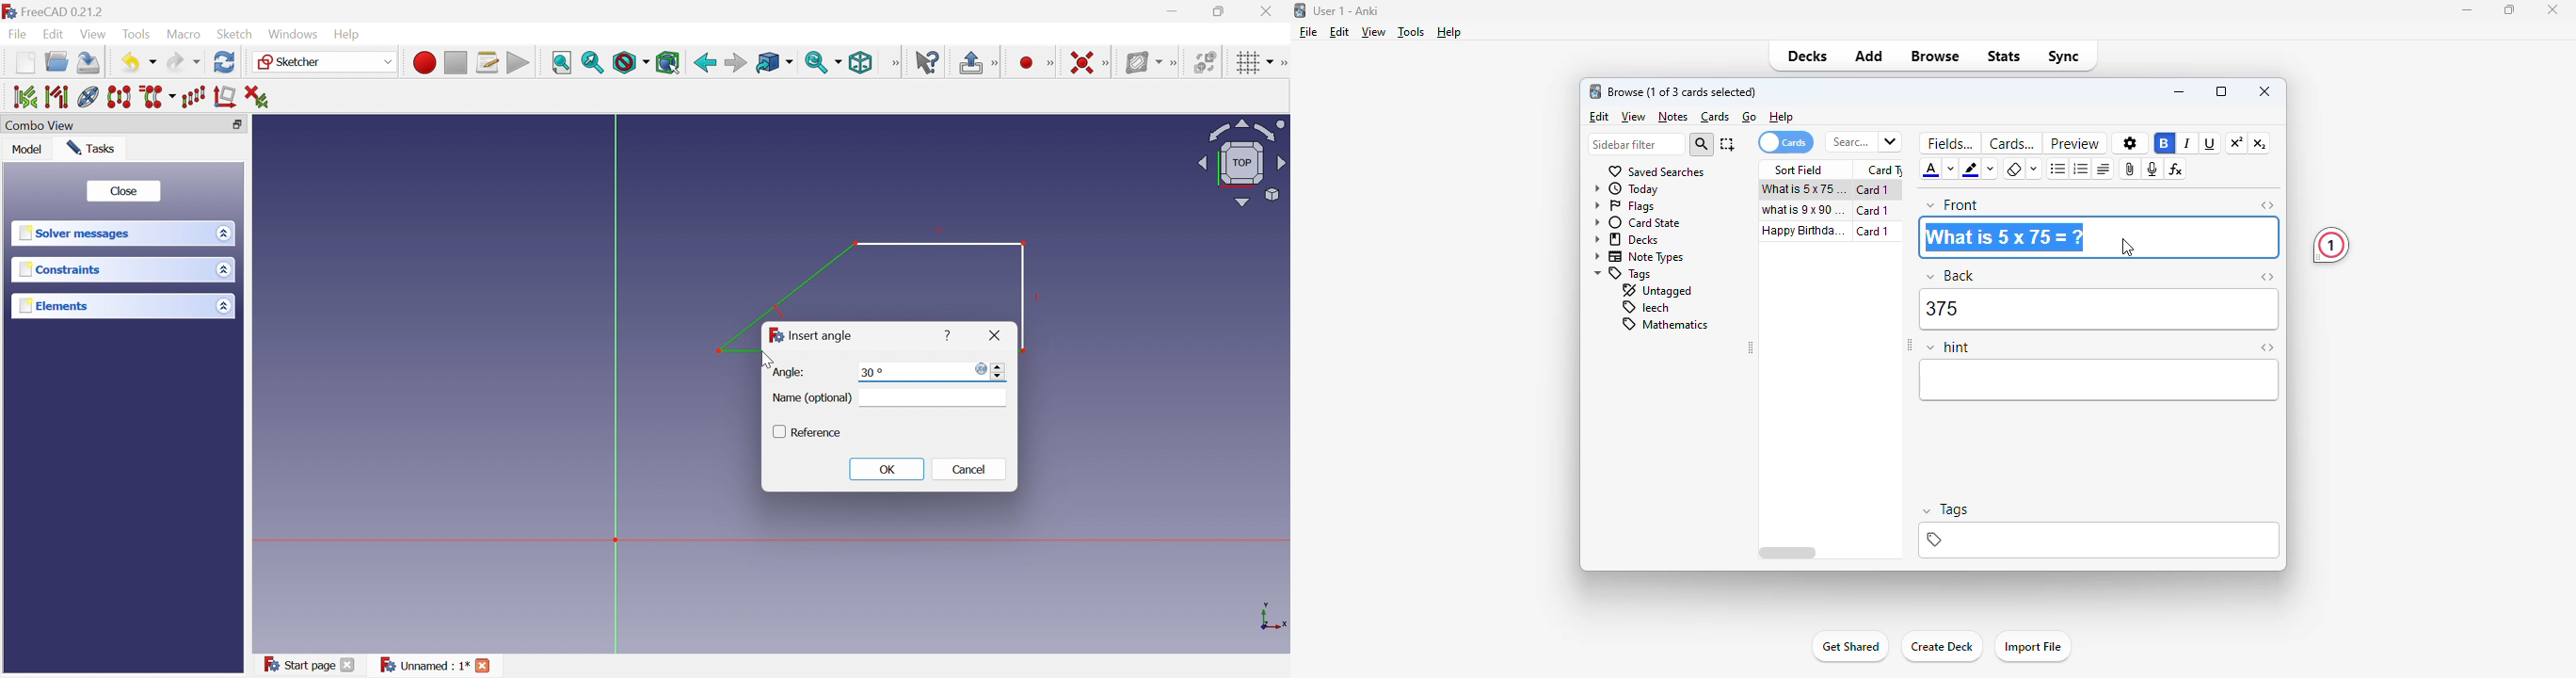  I want to click on help, so click(1449, 33).